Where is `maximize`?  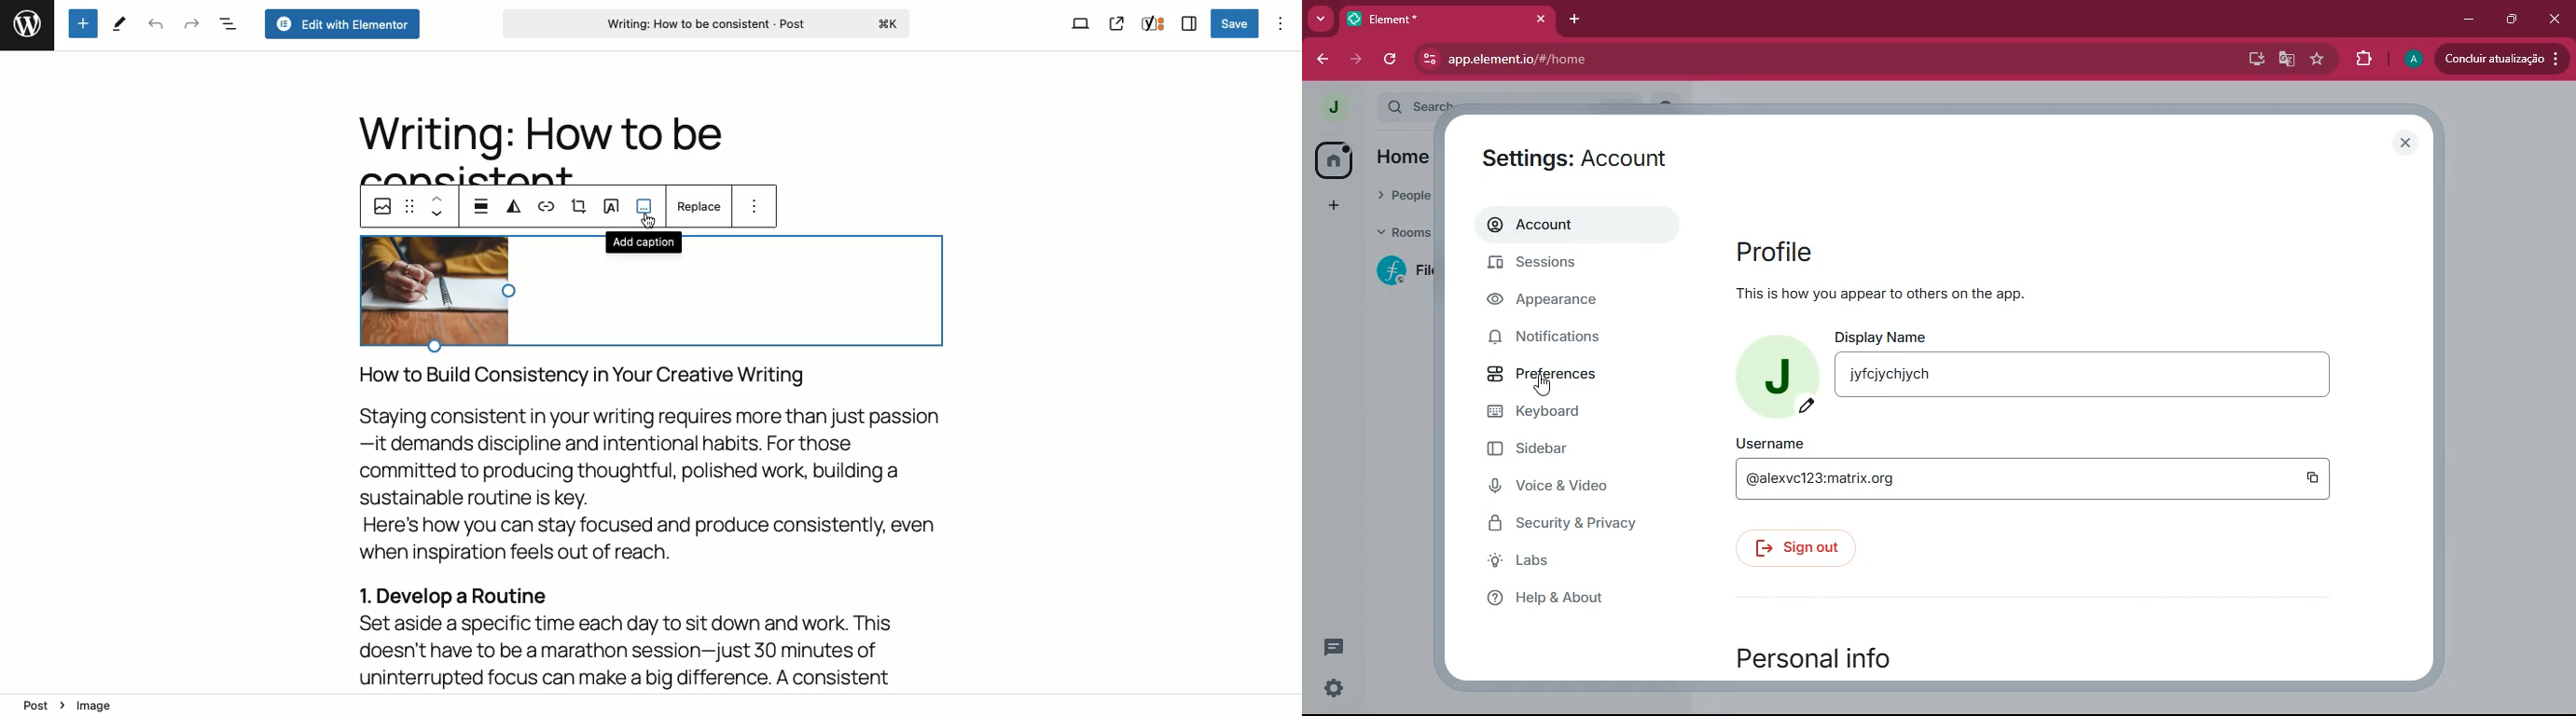
maximize is located at coordinates (2510, 18).